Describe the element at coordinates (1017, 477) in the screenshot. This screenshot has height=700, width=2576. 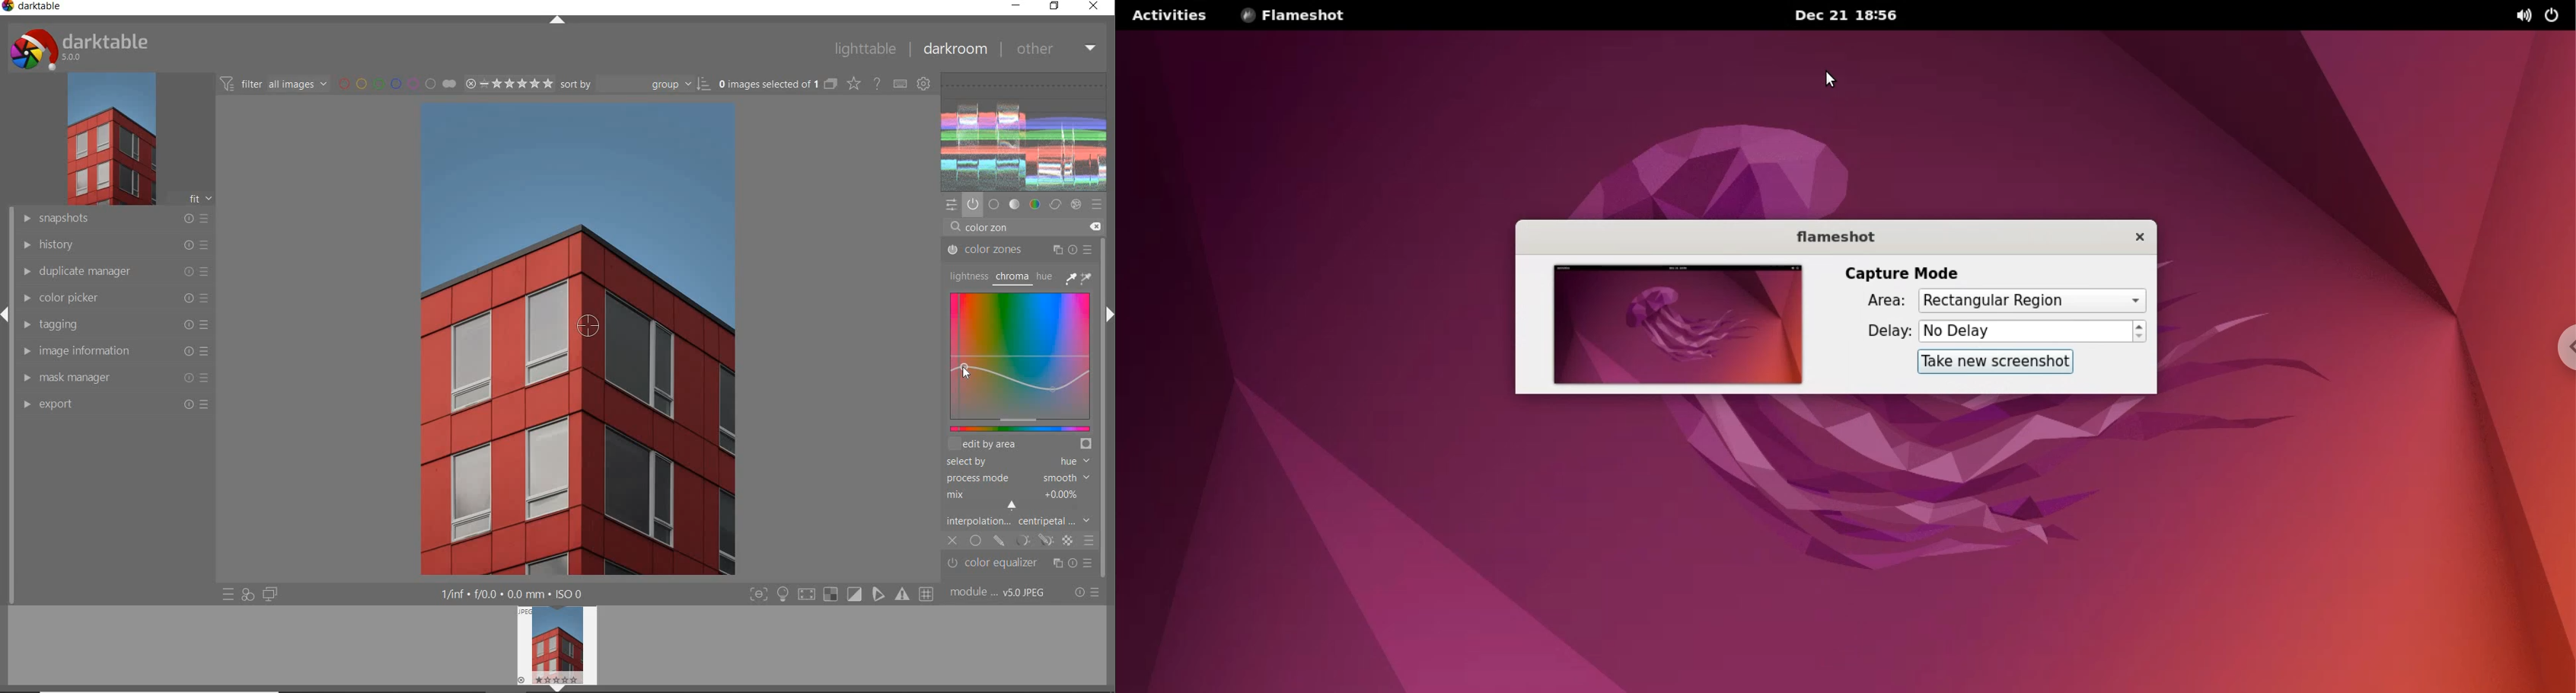
I see `PROCESS MODE` at that location.